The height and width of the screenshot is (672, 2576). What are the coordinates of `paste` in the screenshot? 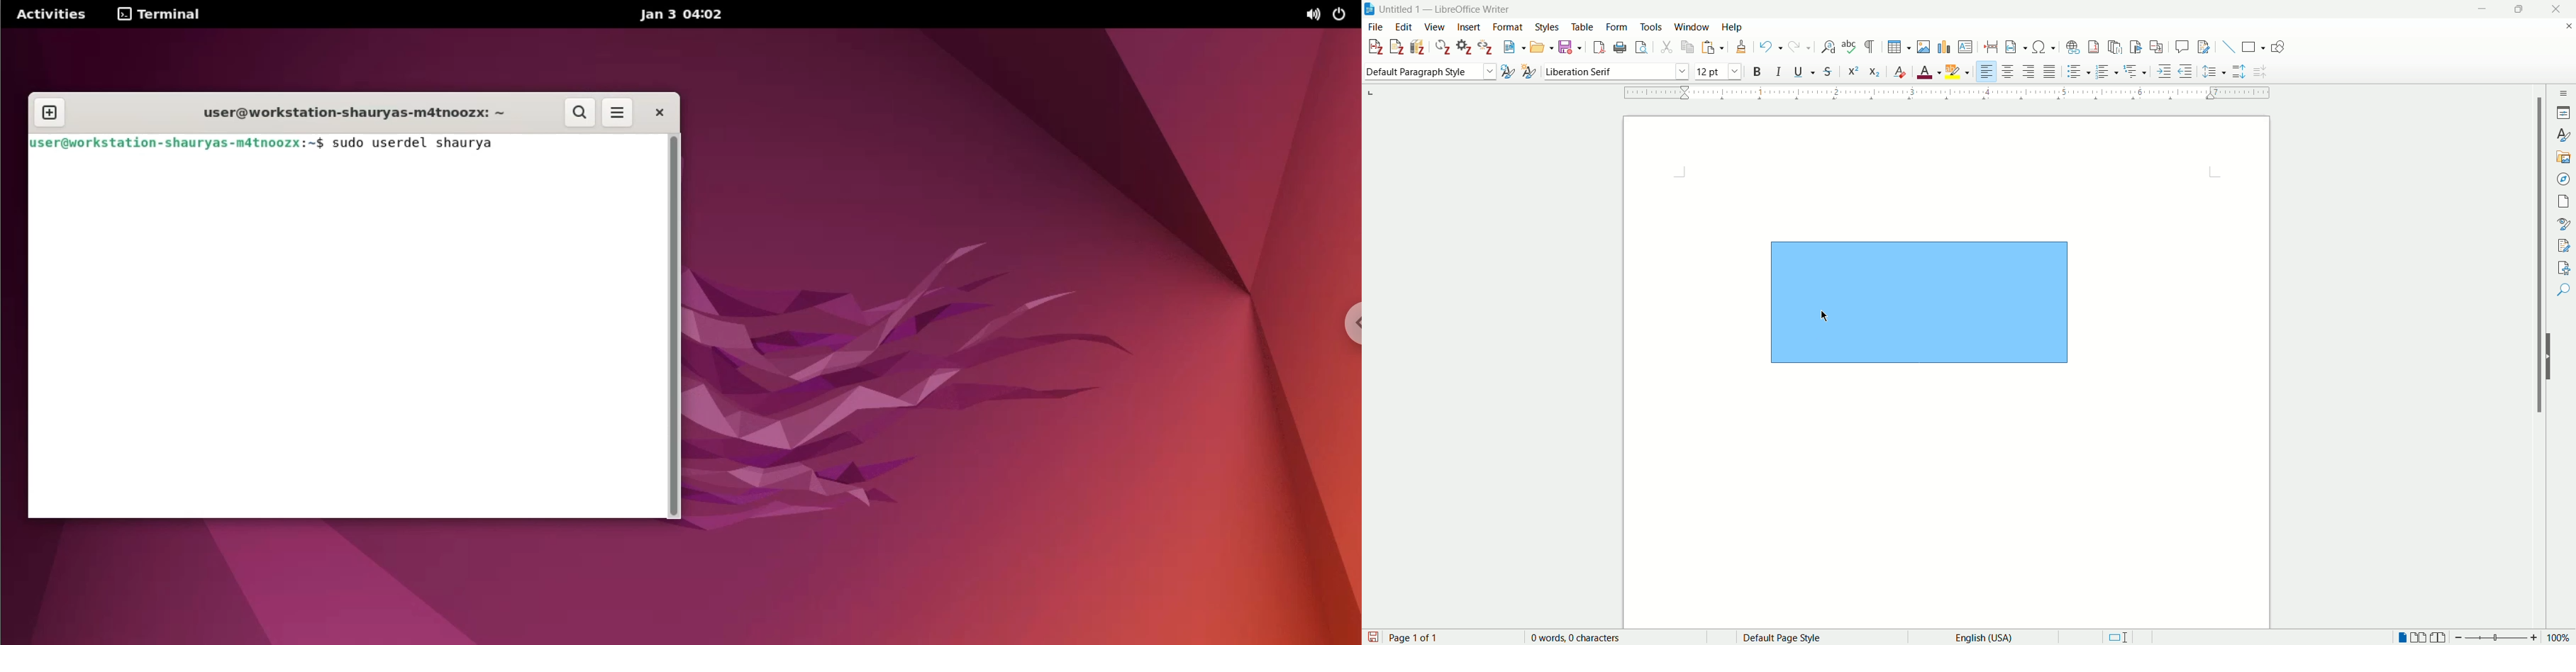 It's located at (1712, 47).